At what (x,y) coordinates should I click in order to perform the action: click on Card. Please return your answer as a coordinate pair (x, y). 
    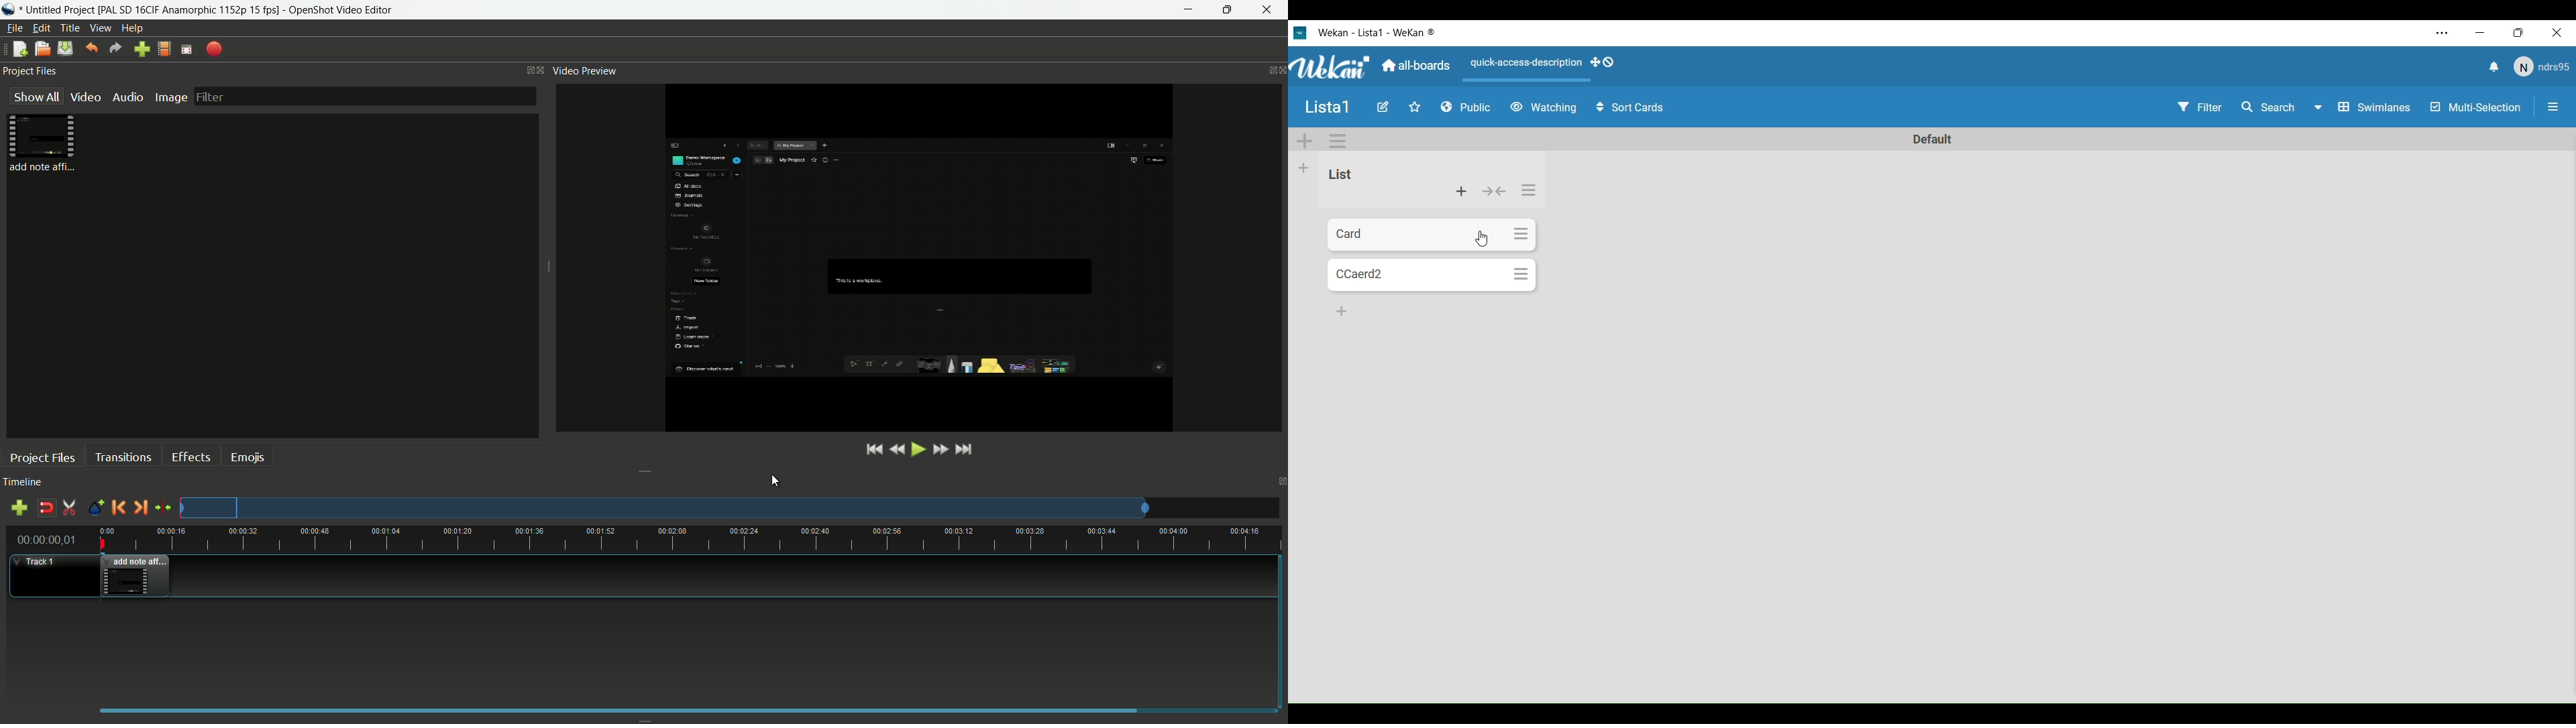
    Looking at the image, I should click on (1417, 234).